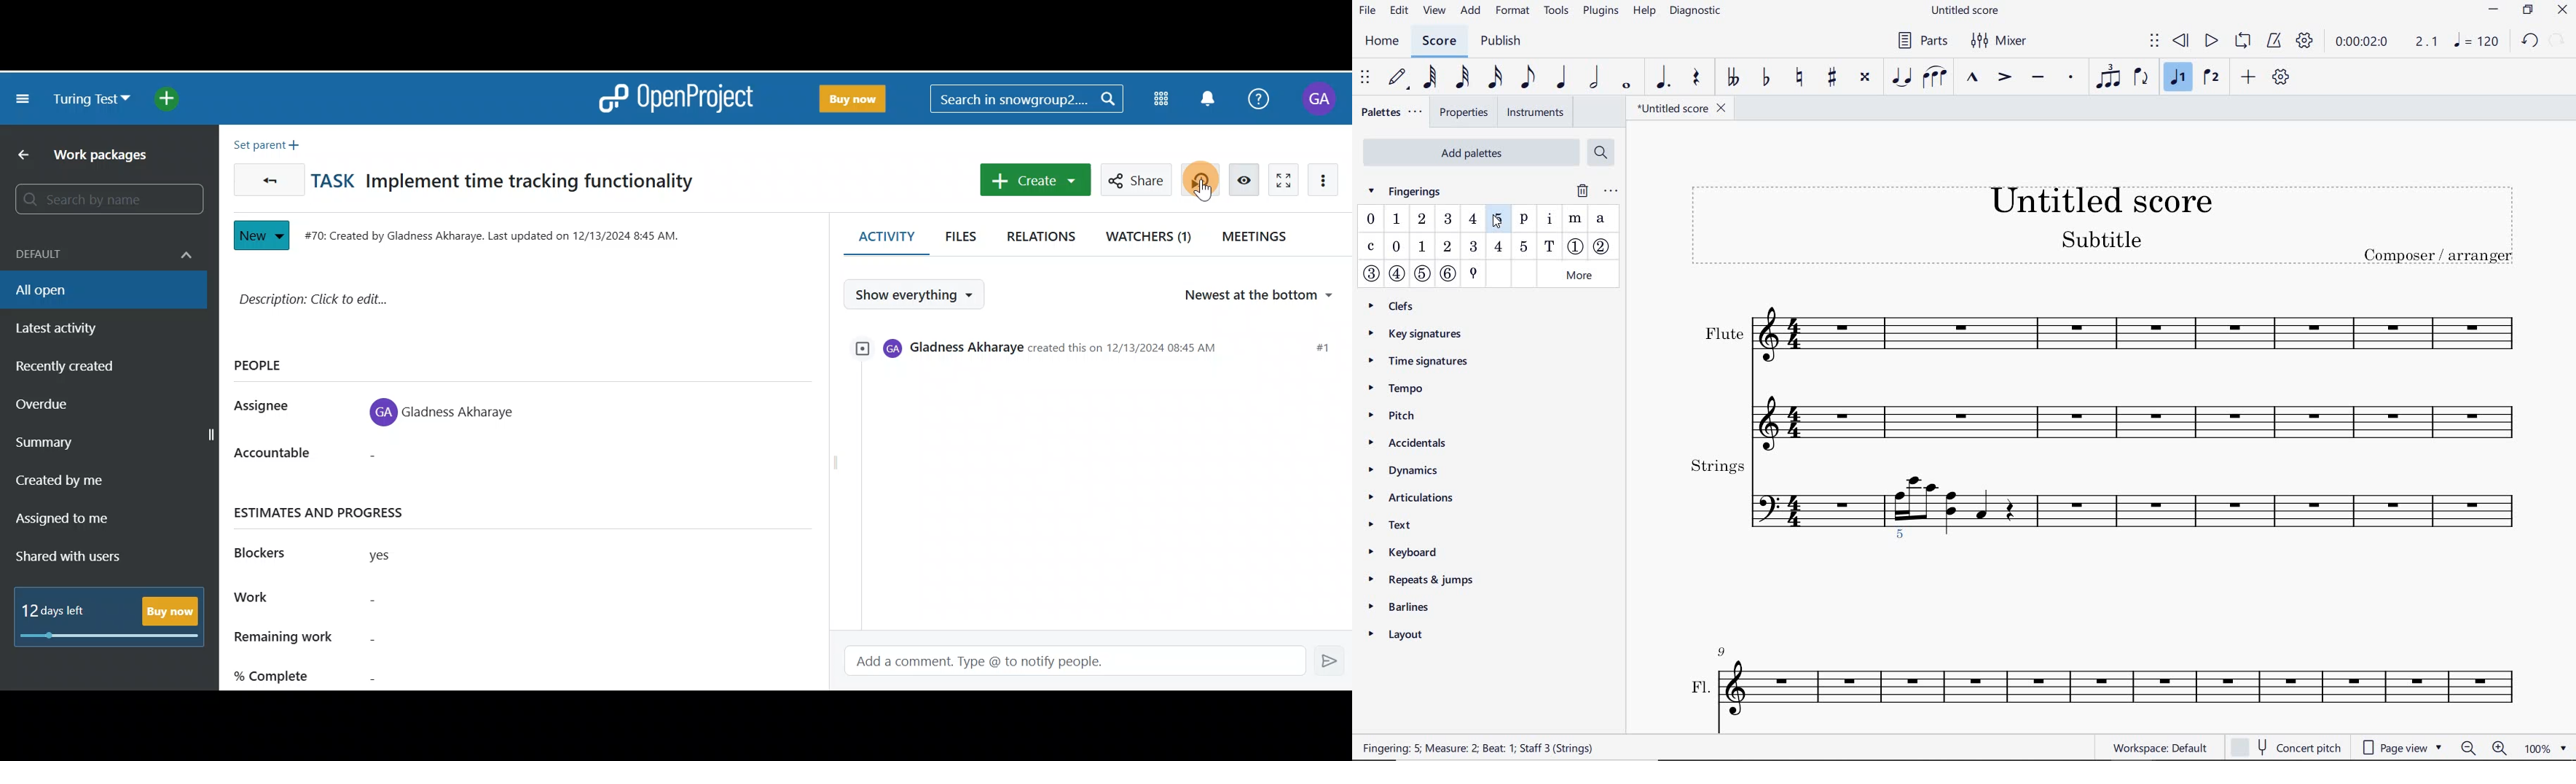 Image resolution: width=2576 pixels, height=784 pixels. Describe the element at coordinates (464, 306) in the screenshot. I see `Description: Click to edit...` at that location.